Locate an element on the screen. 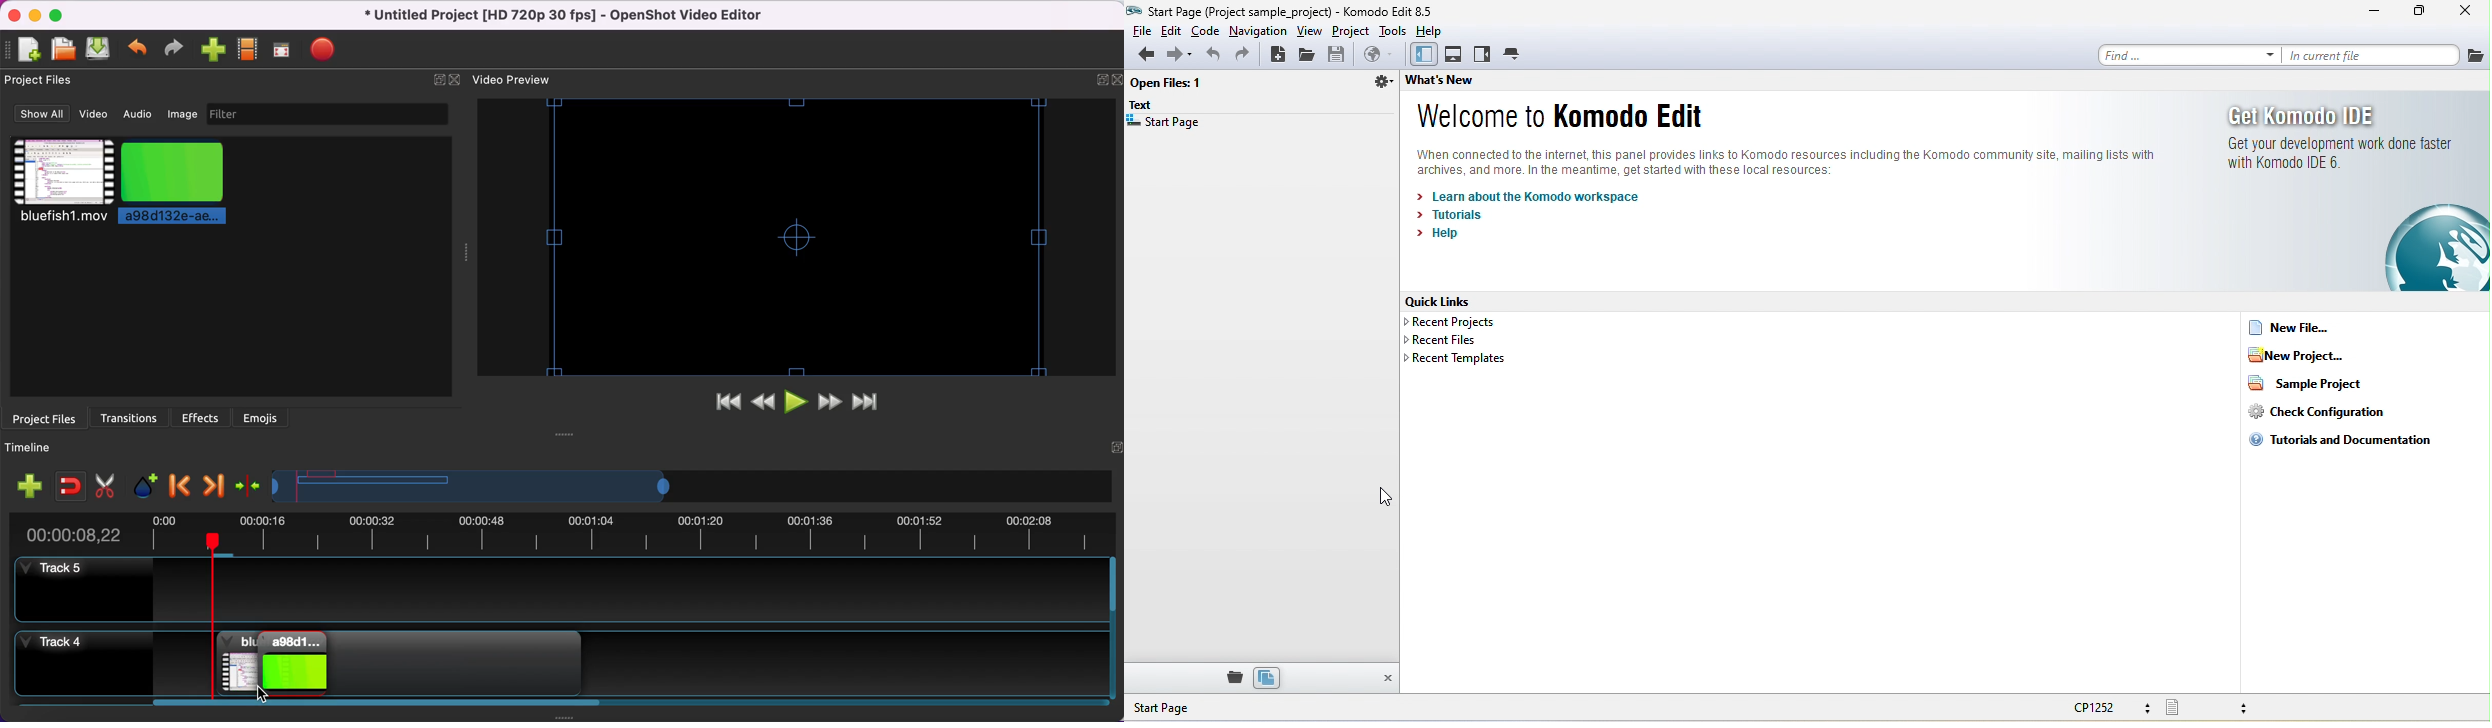  undo is located at coordinates (136, 49).